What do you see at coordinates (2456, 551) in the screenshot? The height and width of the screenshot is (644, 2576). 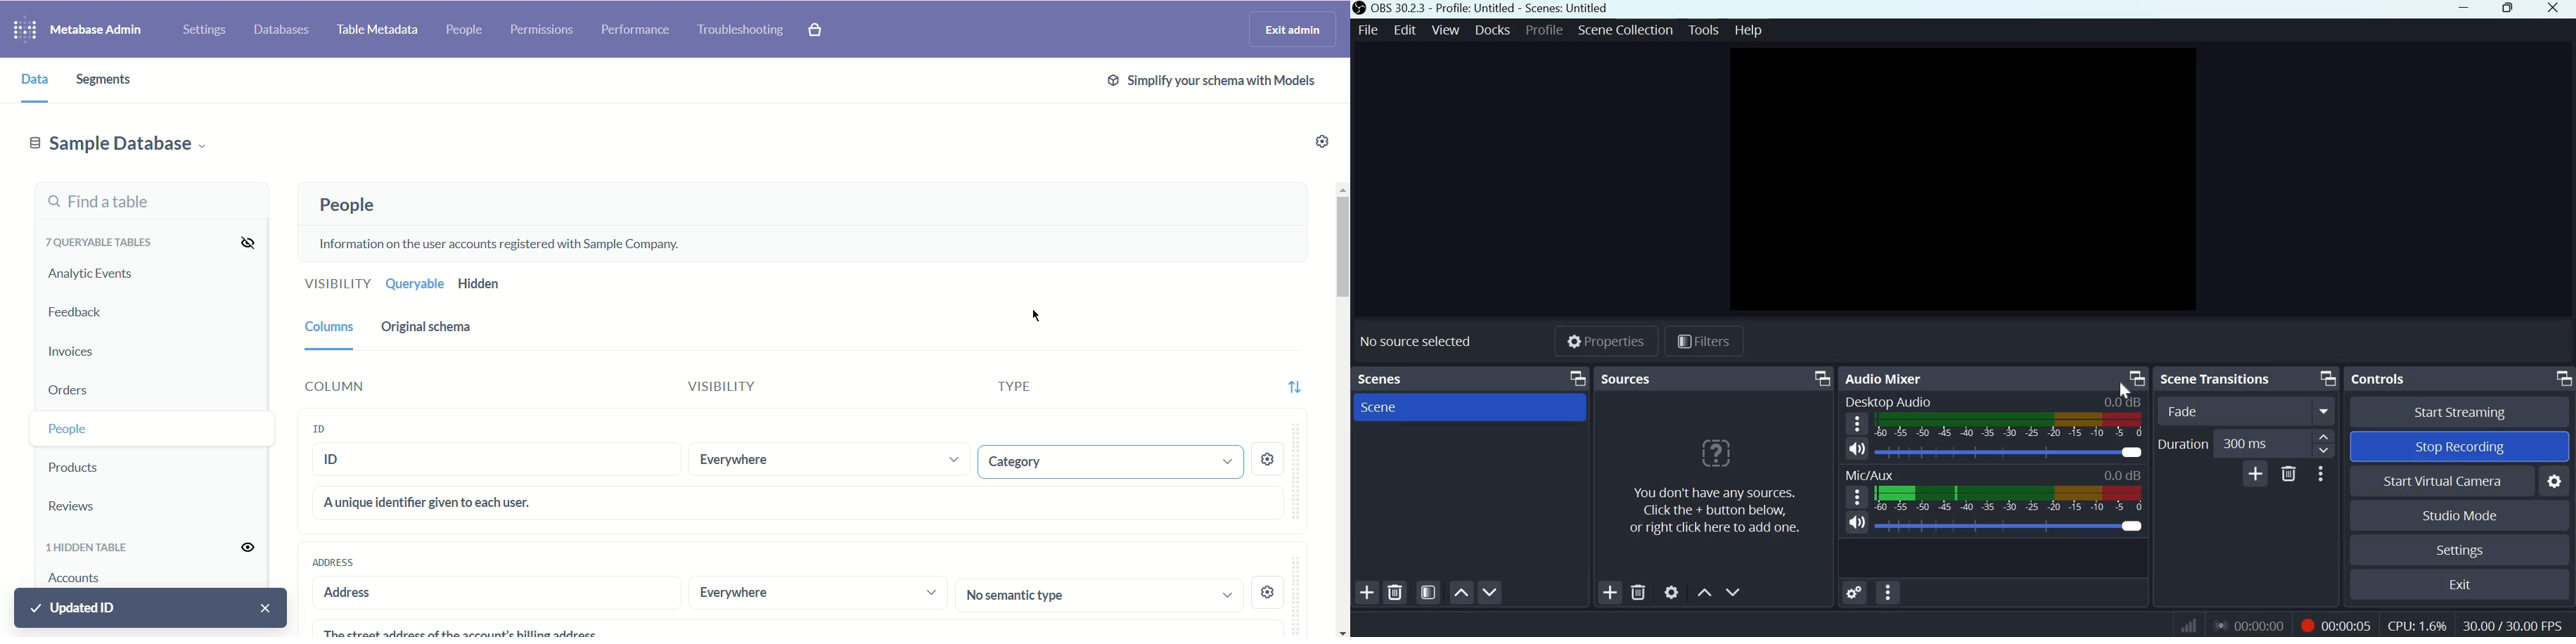 I see `Settings` at bounding box center [2456, 551].